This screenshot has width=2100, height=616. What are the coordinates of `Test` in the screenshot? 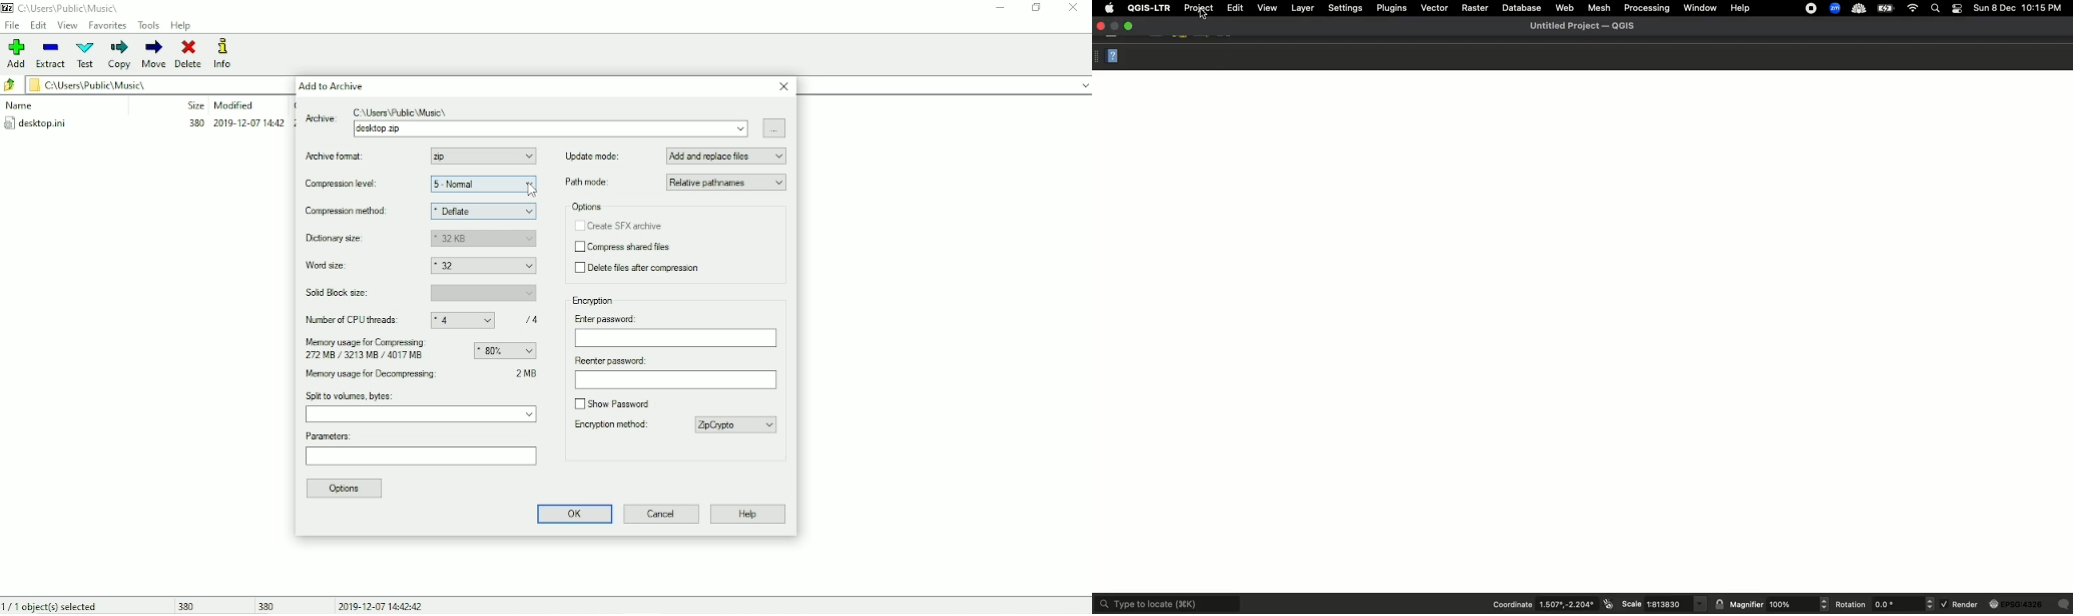 It's located at (86, 55).